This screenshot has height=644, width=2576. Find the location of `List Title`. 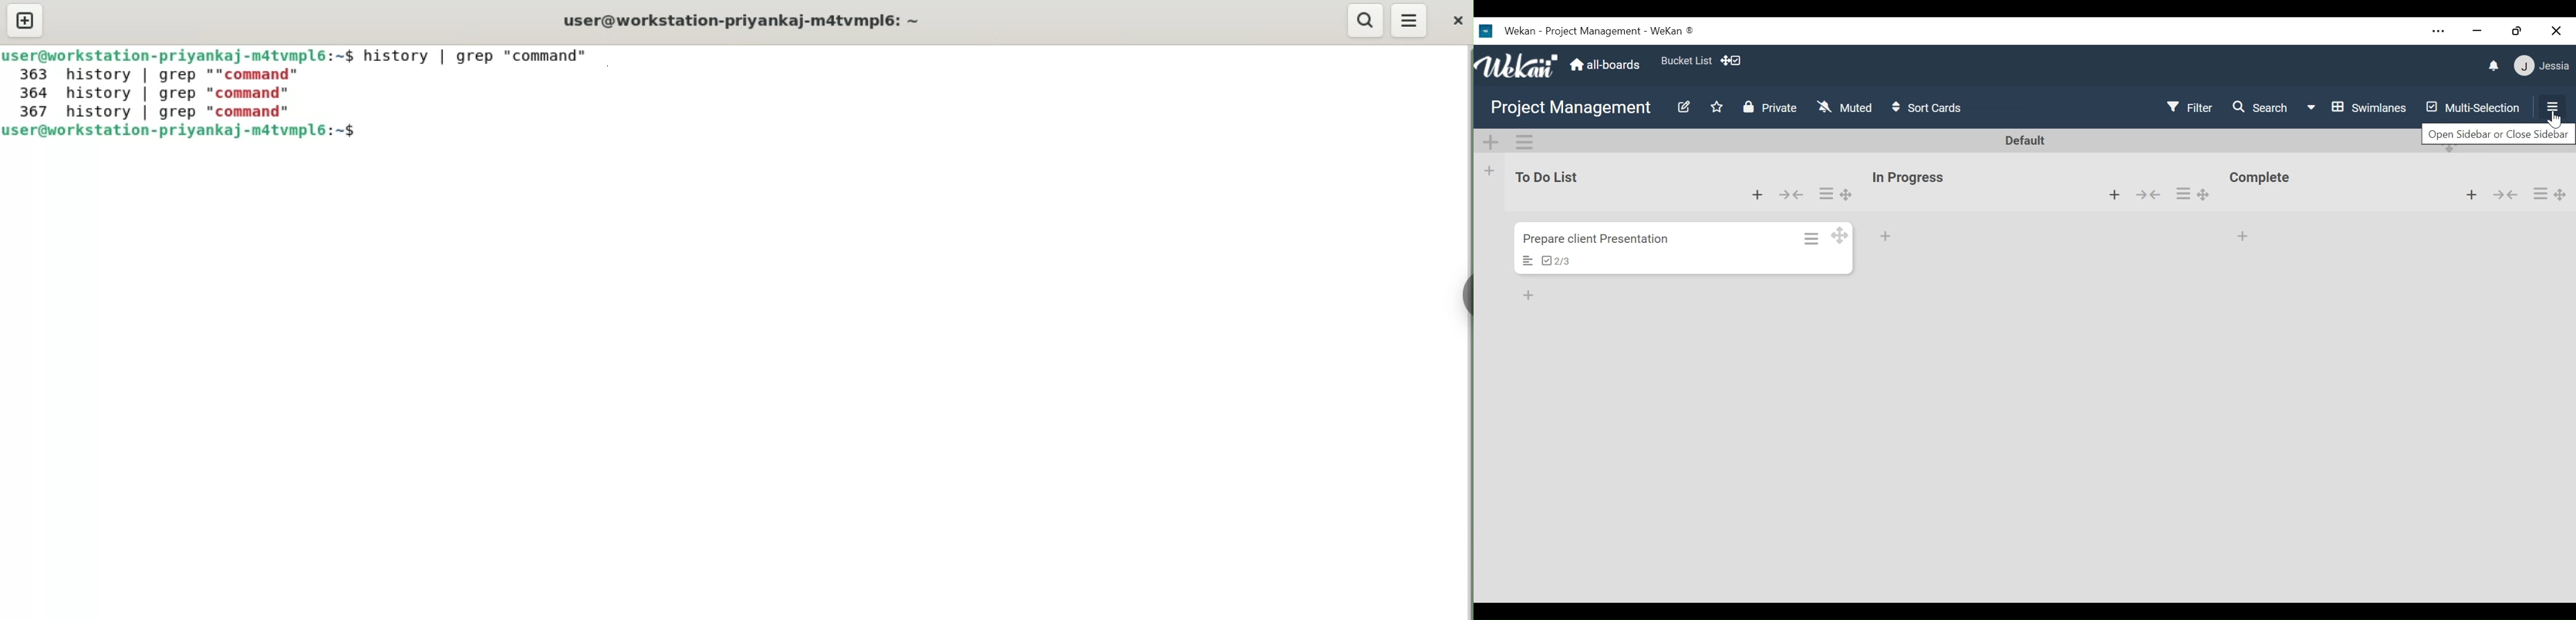

List Title is located at coordinates (1907, 178).